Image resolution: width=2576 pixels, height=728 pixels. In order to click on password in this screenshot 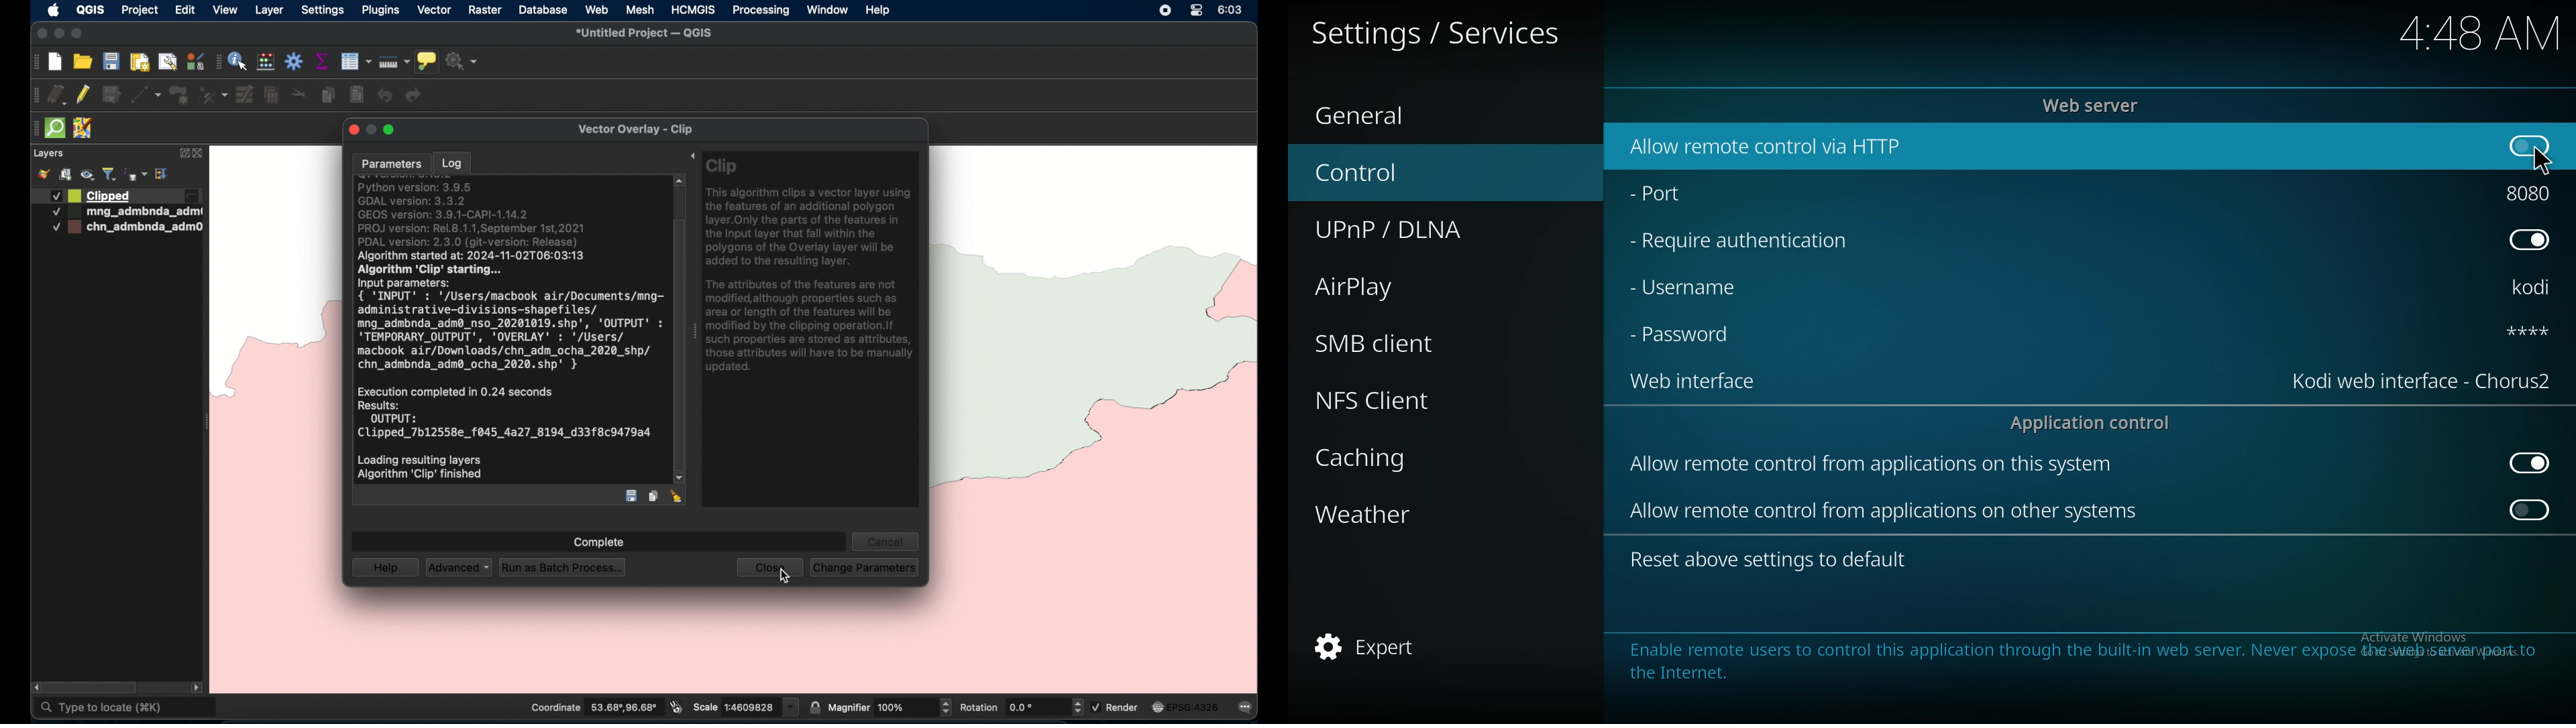, I will do `click(1689, 336)`.